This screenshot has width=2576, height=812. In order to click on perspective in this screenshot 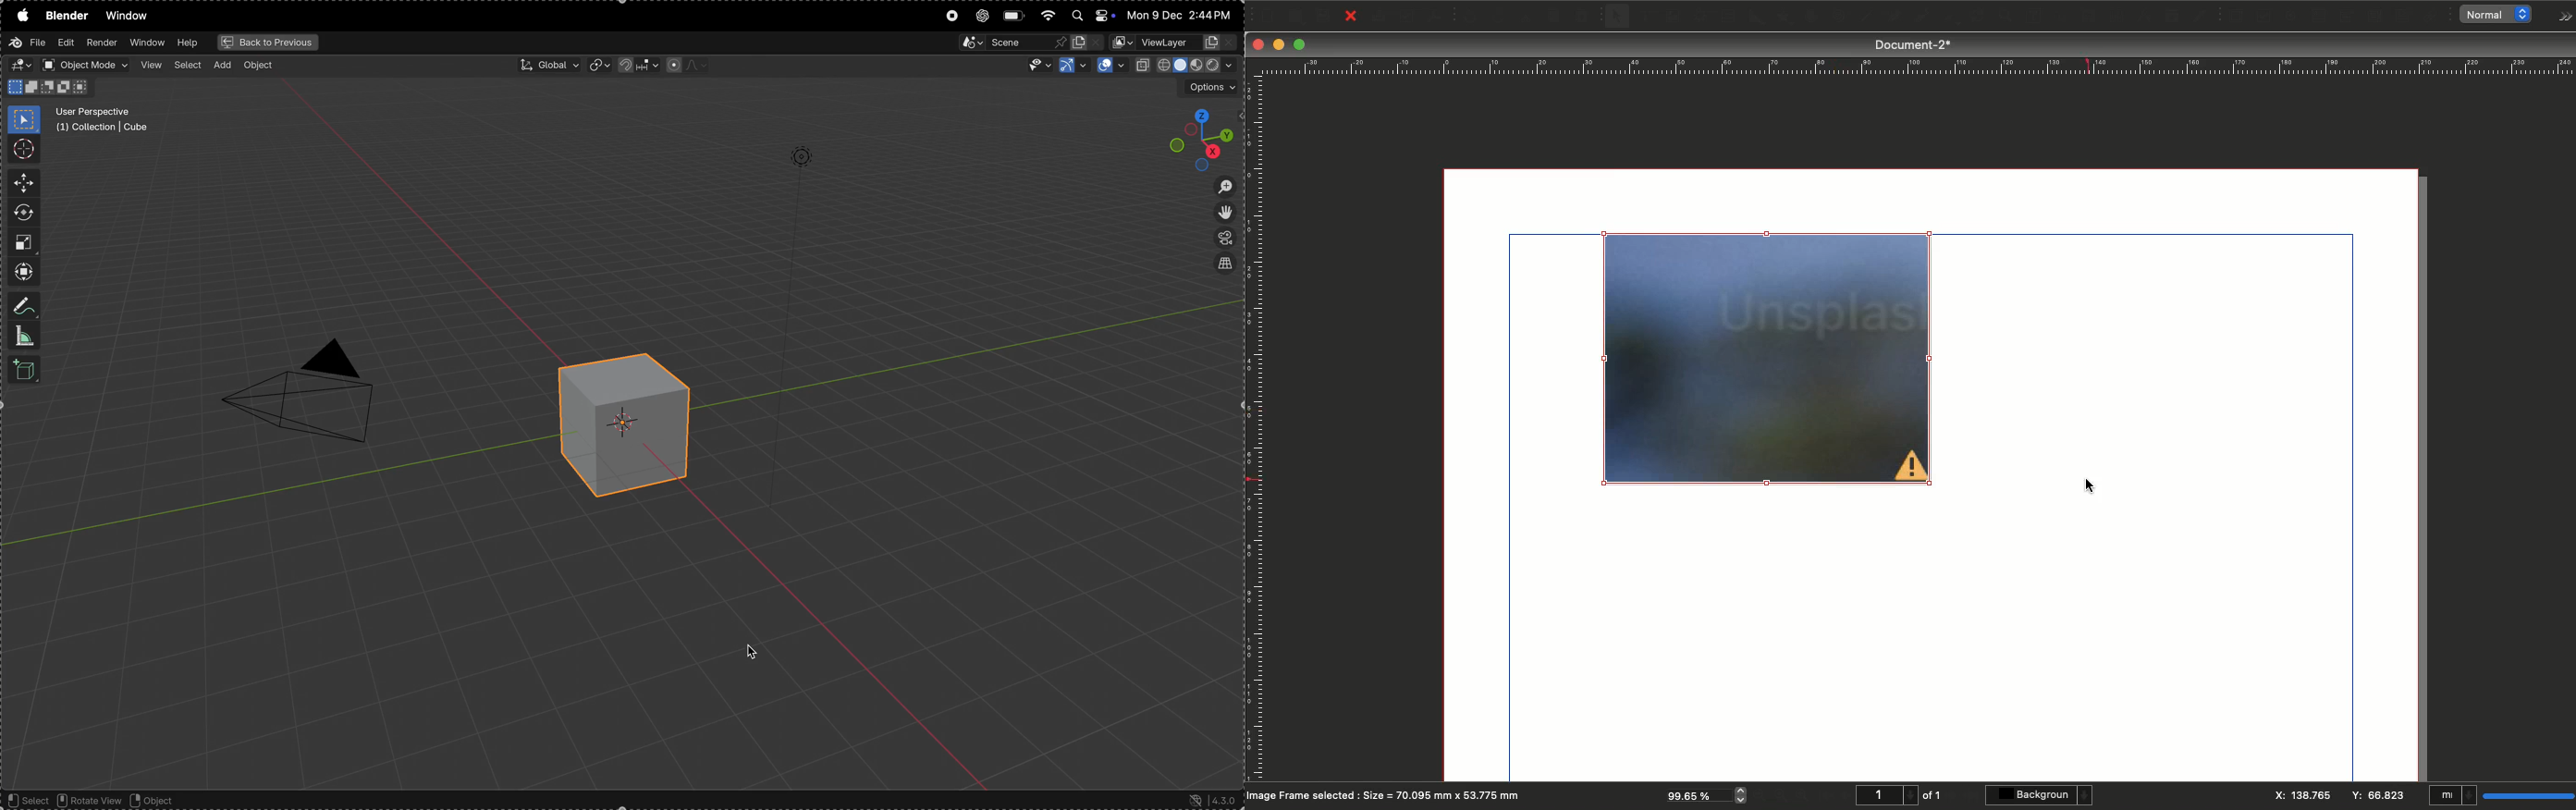, I will do `click(1229, 239)`.